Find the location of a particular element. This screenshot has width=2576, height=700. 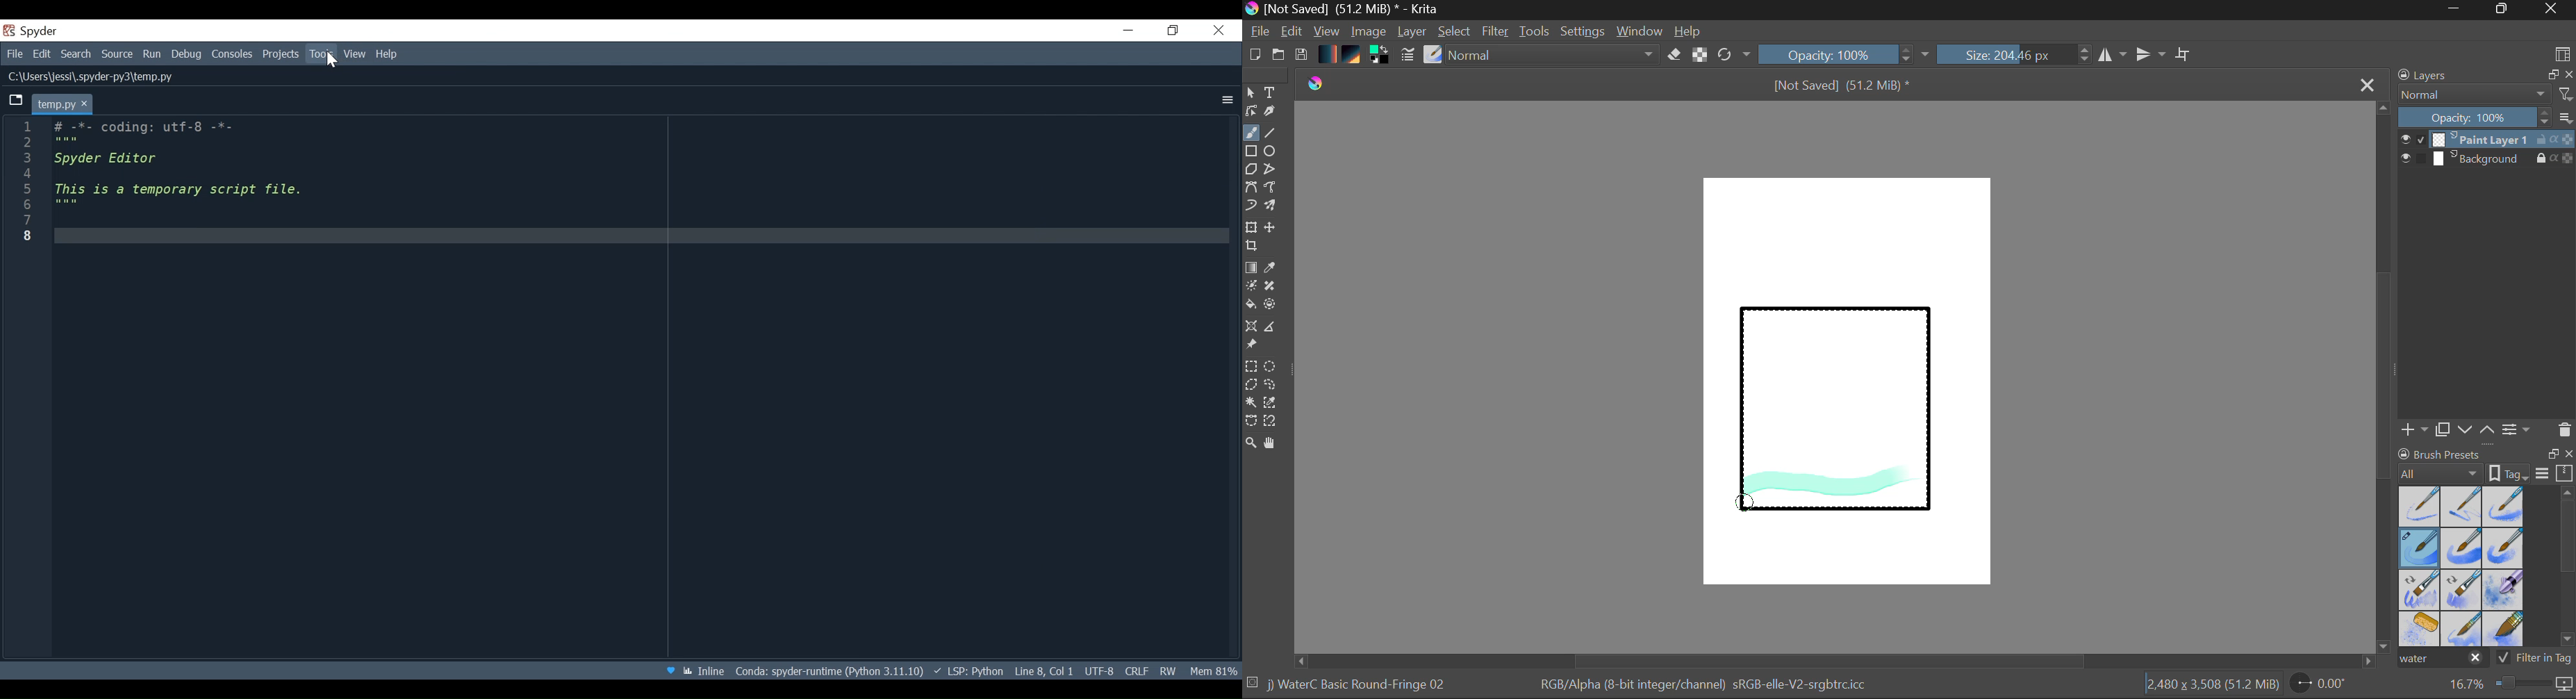

Colorize Mask Tool is located at coordinates (1252, 287).